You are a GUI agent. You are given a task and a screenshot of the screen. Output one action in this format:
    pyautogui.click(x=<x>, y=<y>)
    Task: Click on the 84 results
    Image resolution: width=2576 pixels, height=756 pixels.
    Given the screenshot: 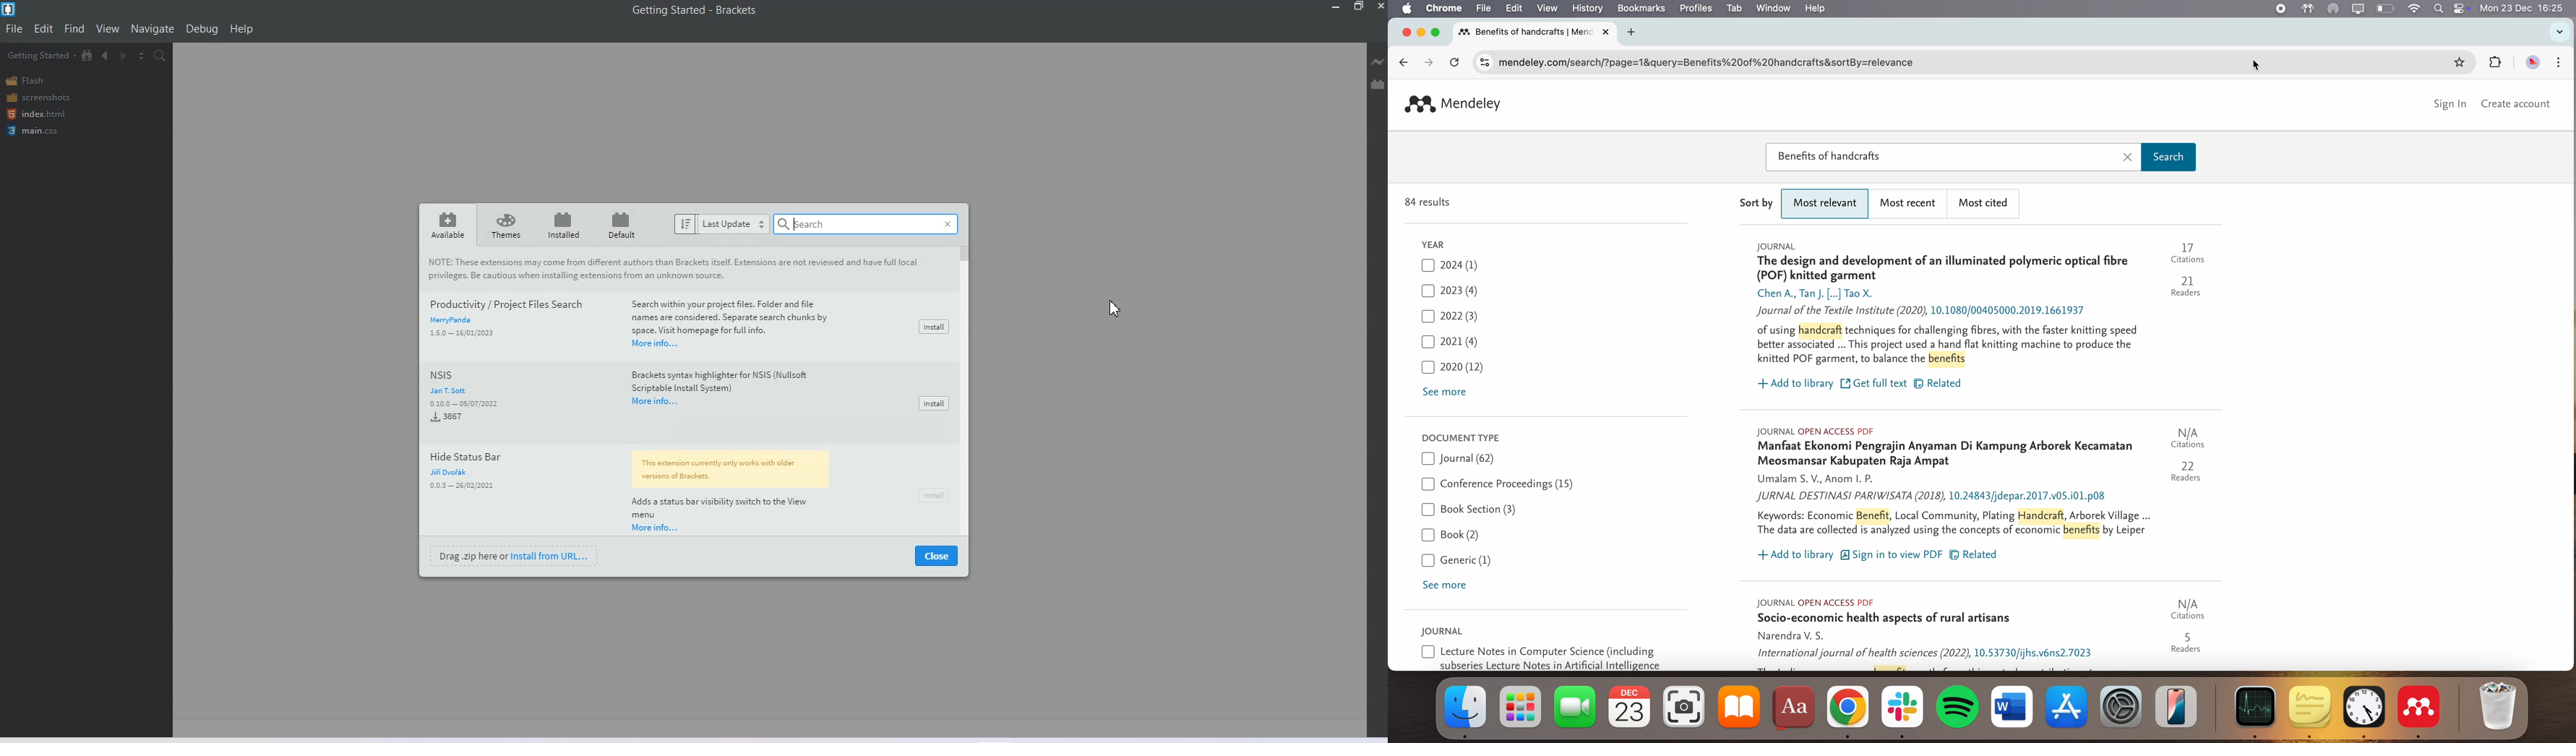 What is the action you would take?
    pyautogui.click(x=1429, y=203)
    